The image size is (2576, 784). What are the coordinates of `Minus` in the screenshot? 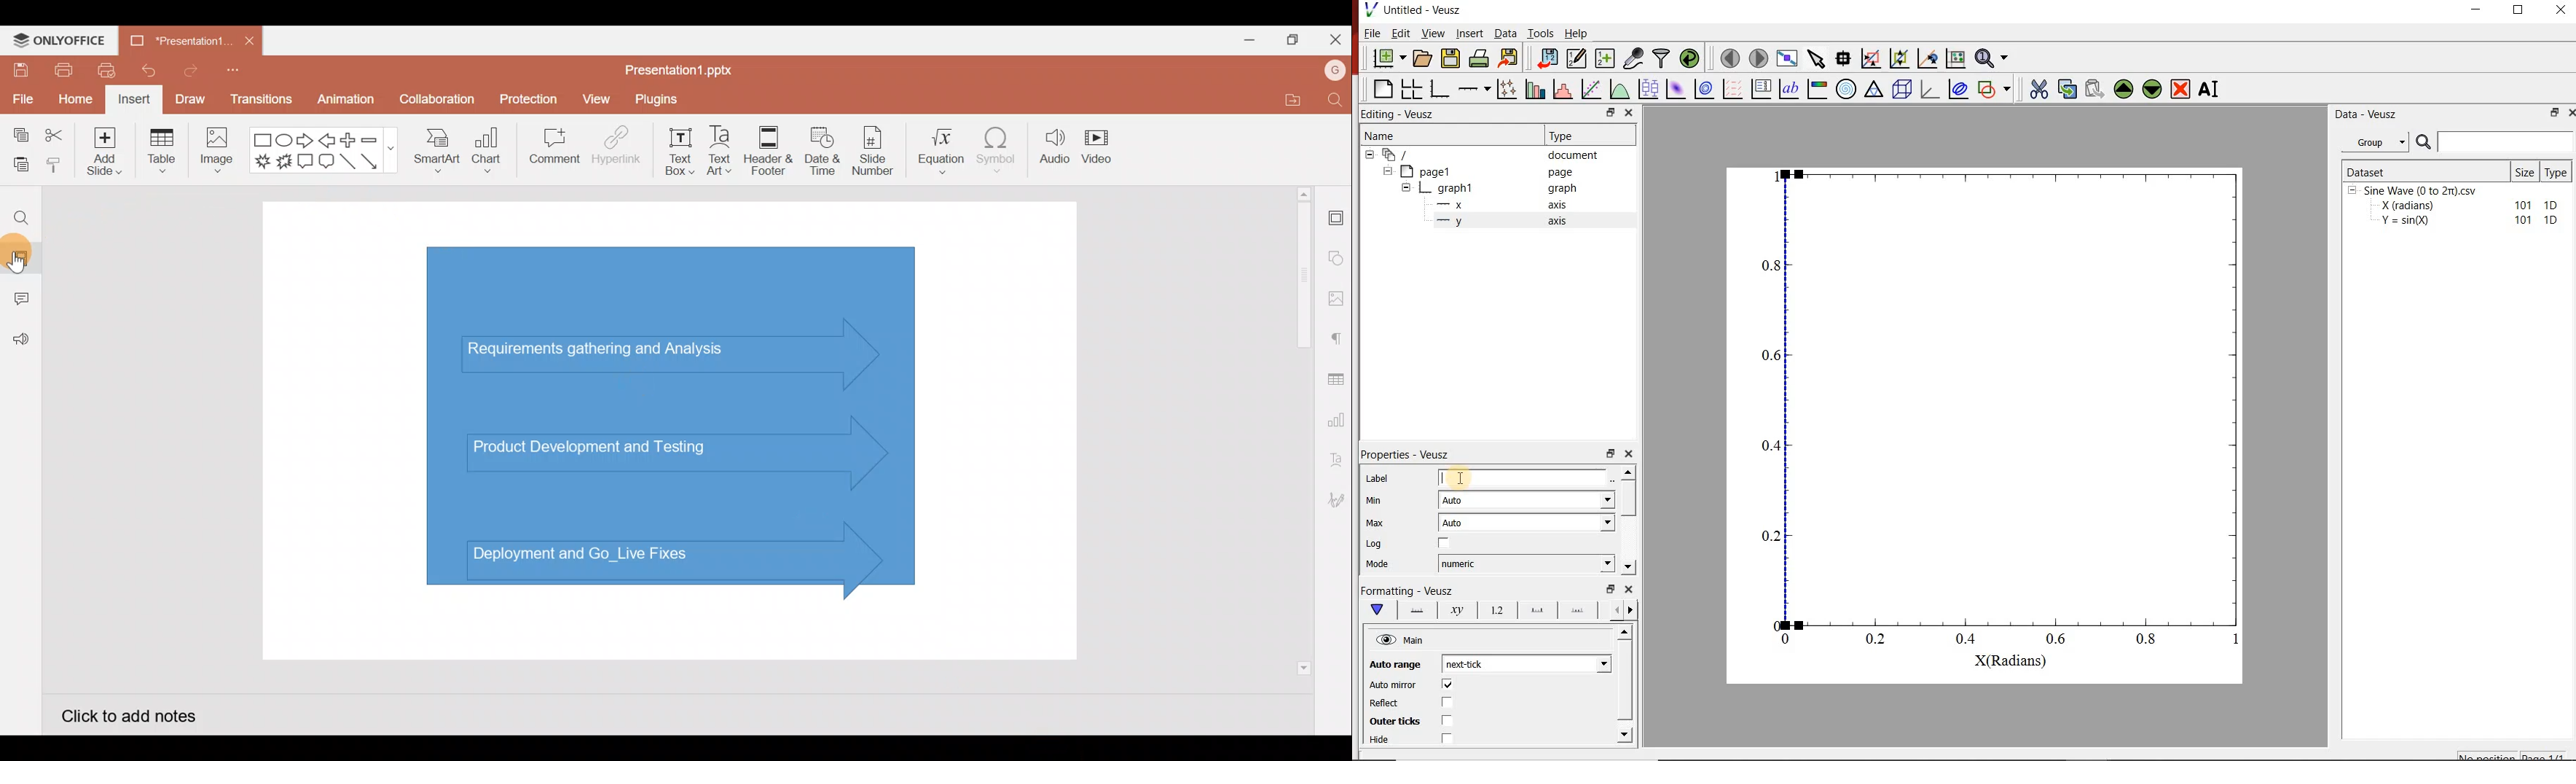 It's located at (377, 140).